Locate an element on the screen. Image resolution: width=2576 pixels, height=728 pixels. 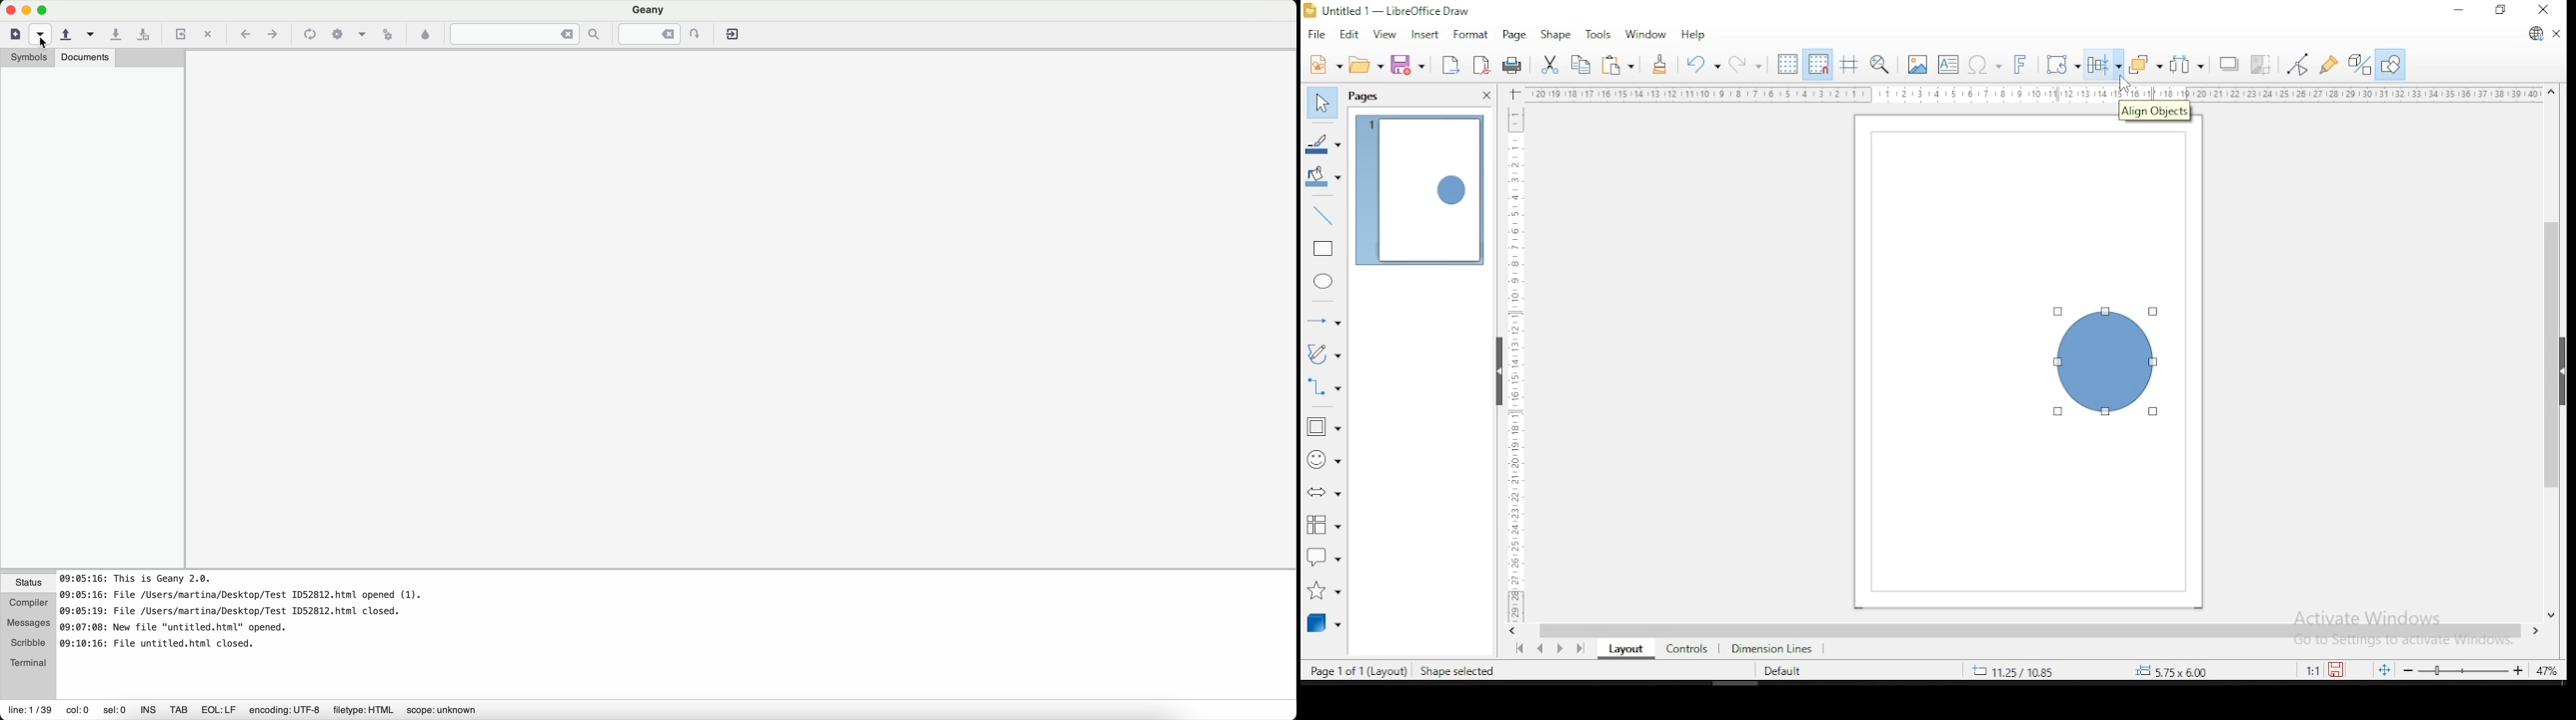
dimension lines is located at coordinates (1772, 647).